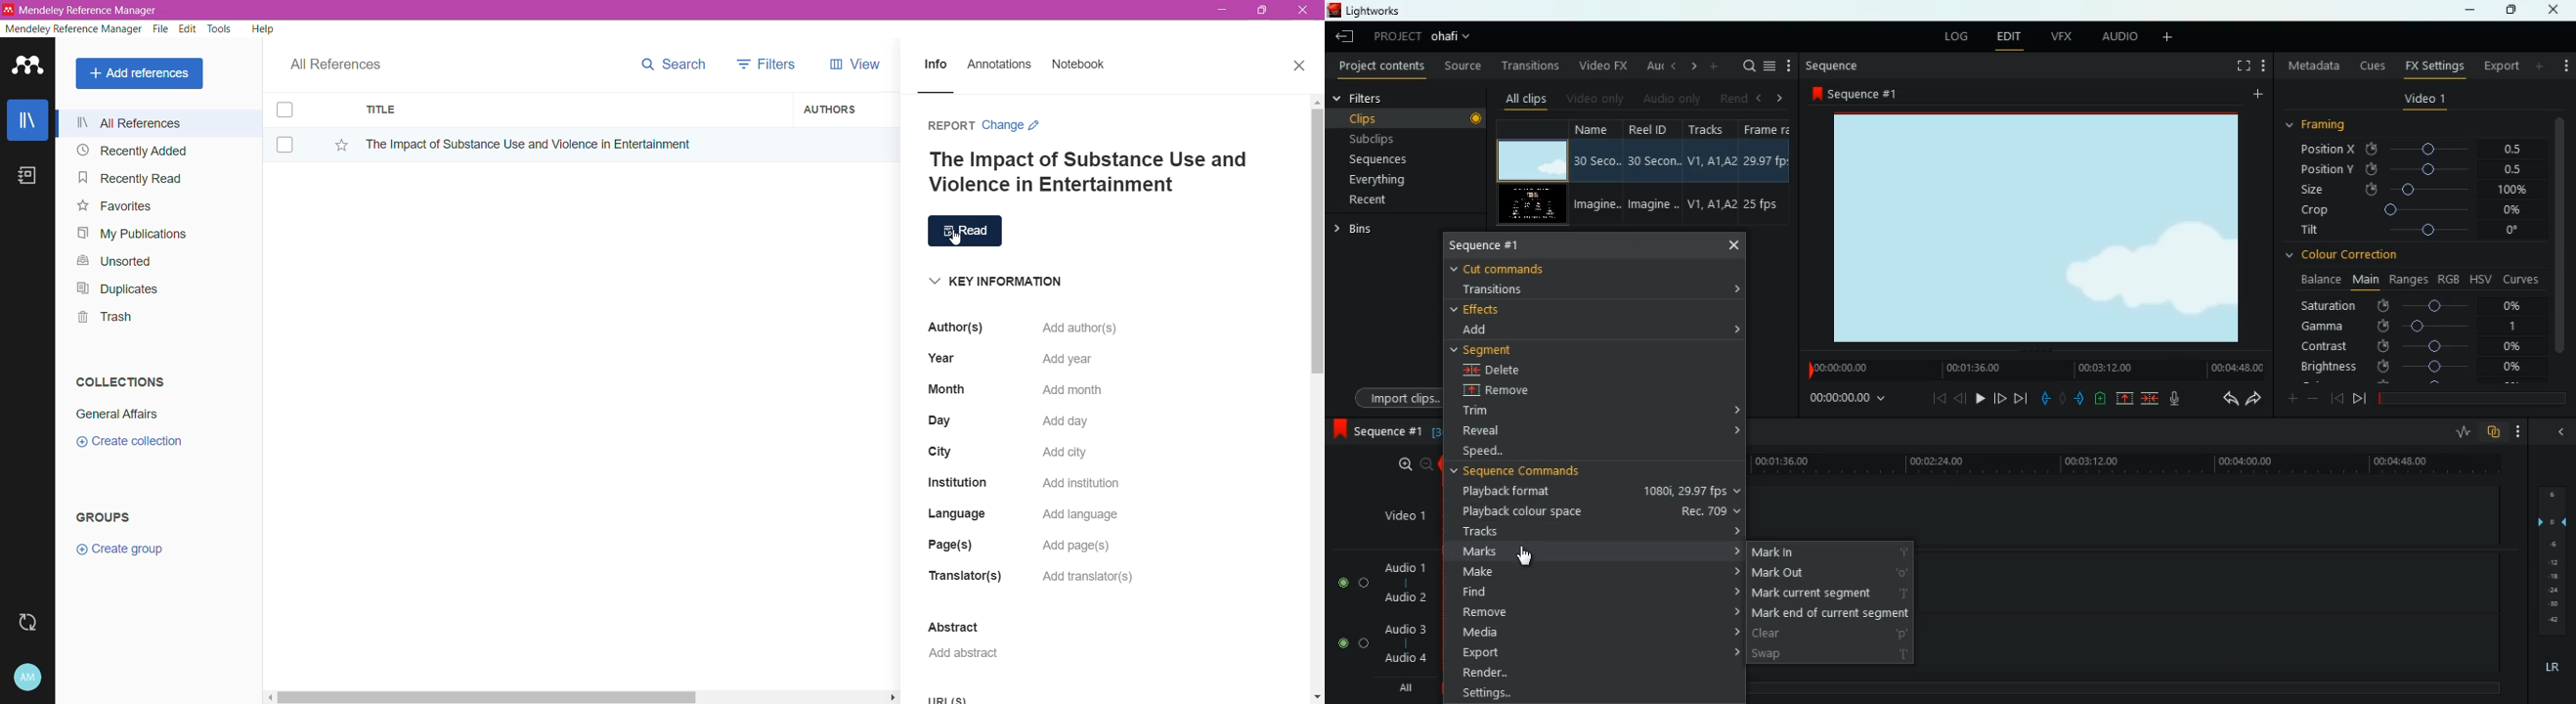  Describe the element at coordinates (1599, 131) in the screenshot. I see `name` at that location.